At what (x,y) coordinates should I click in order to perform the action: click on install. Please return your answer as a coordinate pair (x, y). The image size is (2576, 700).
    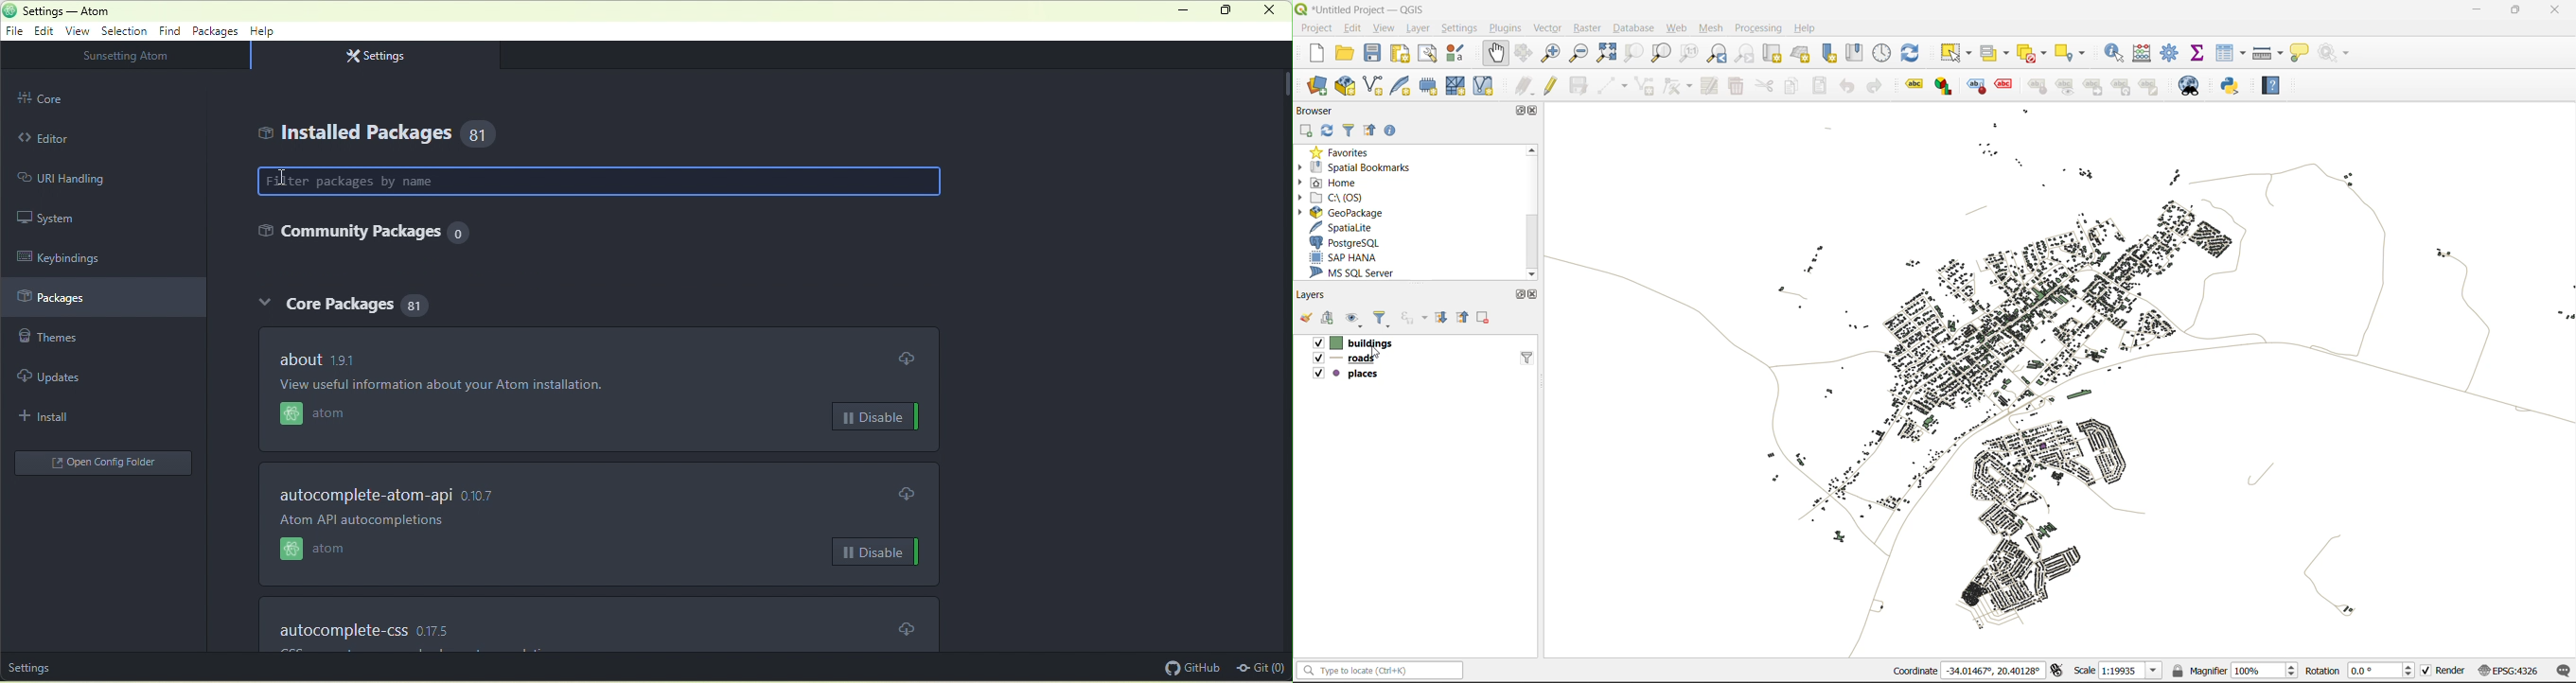
    Looking at the image, I should click on (66, 415).